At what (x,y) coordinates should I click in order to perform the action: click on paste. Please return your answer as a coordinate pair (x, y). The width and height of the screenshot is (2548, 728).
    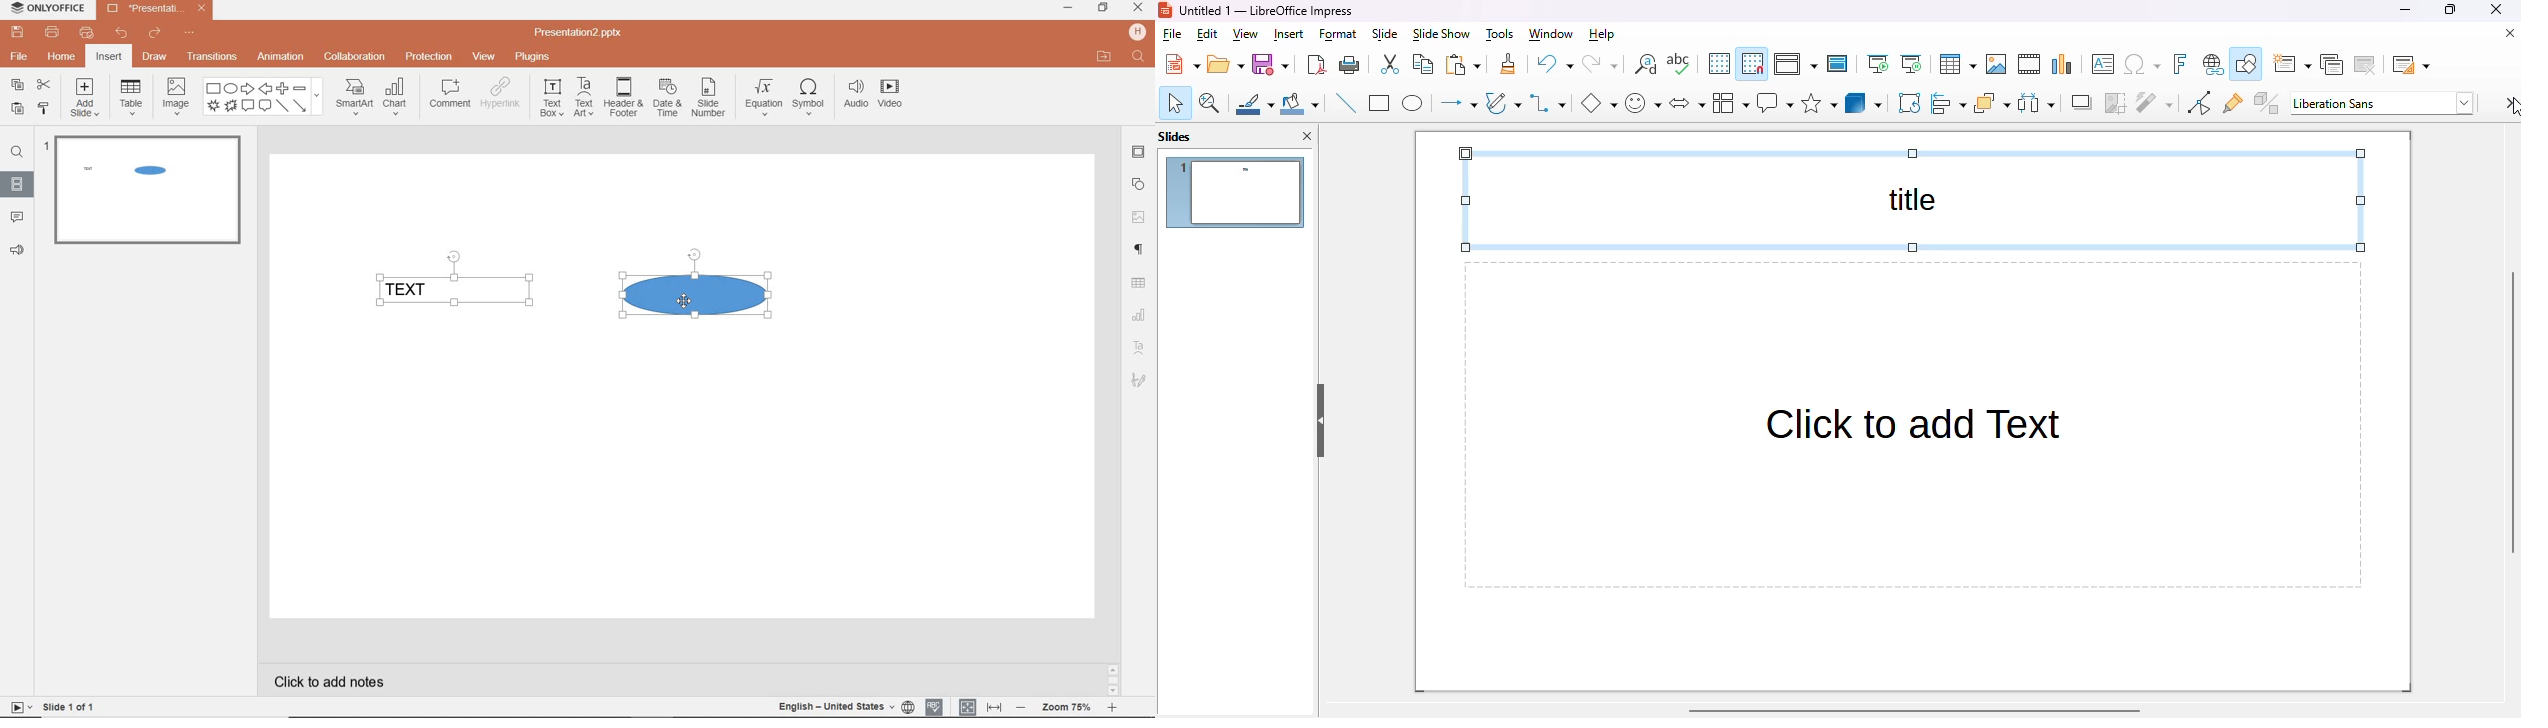
    Looking at the image, I should click on (17, 110).